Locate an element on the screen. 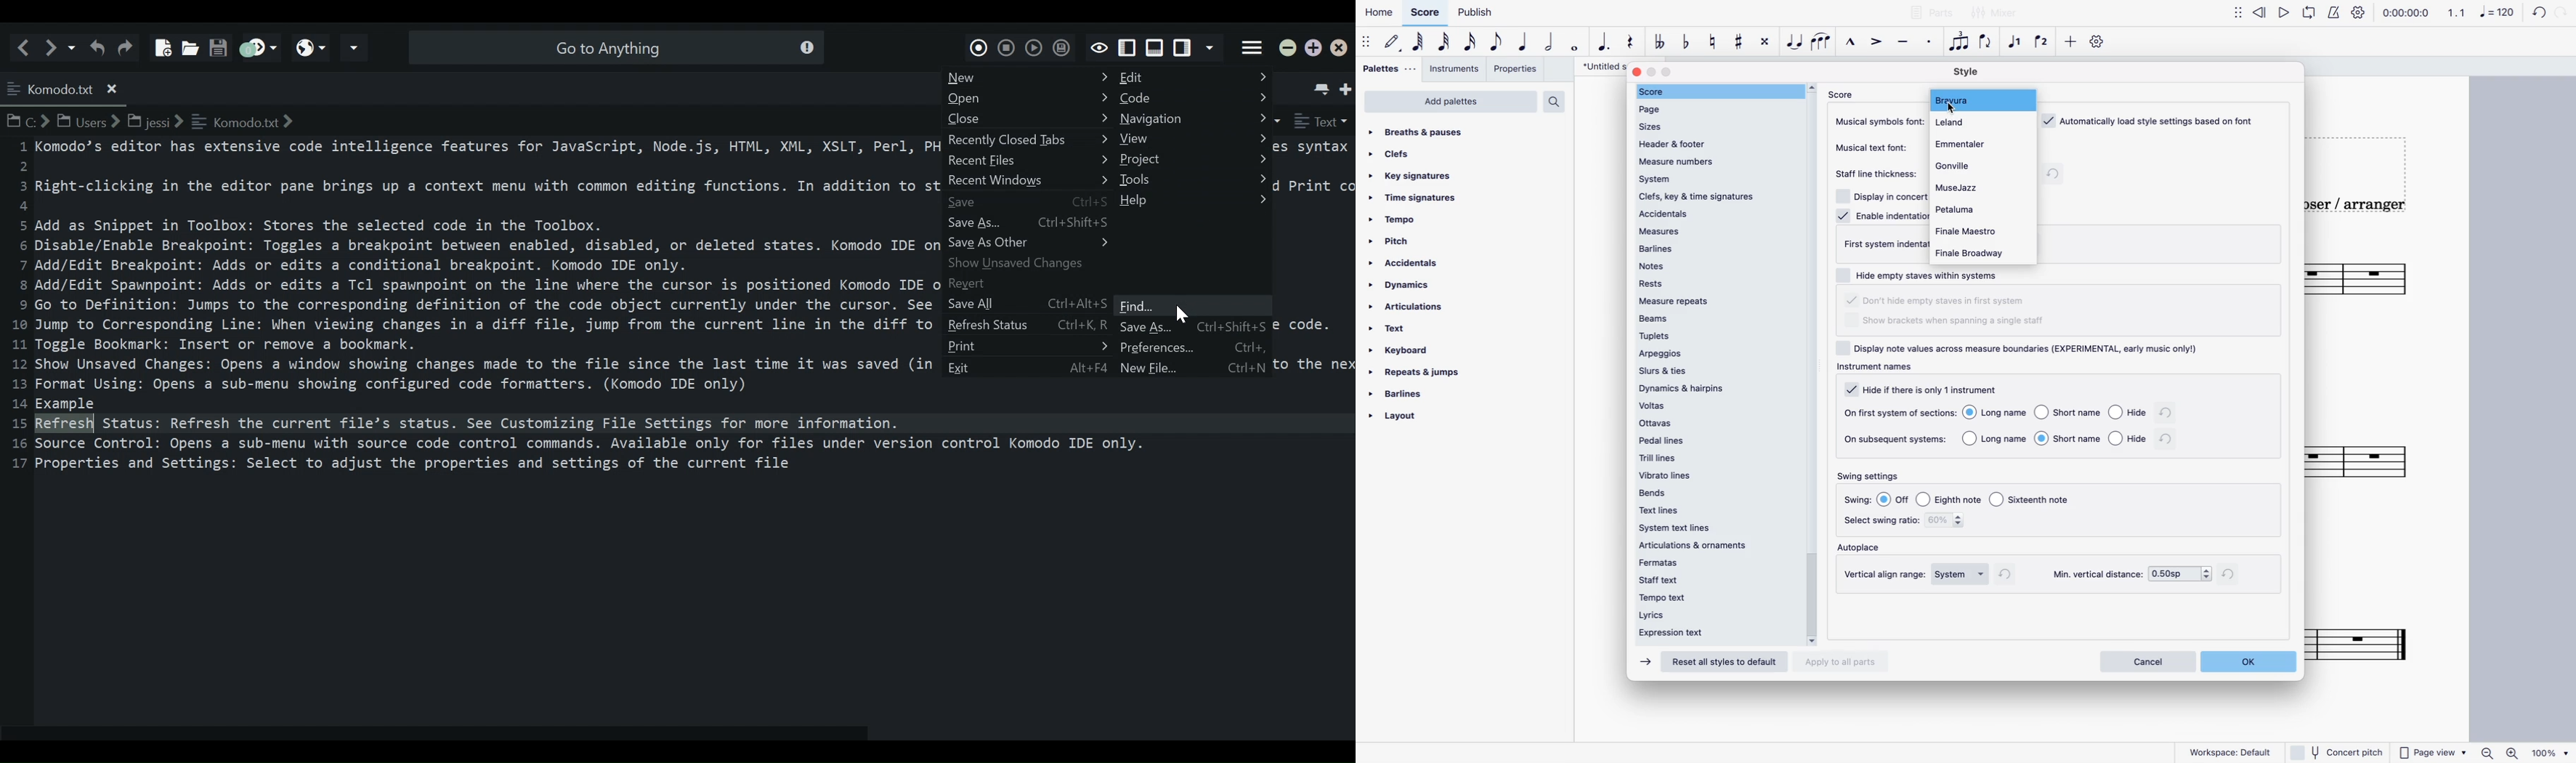 This screenshot has height=784, width=2576. select swing ratio is located at coordinates (1880, 520).